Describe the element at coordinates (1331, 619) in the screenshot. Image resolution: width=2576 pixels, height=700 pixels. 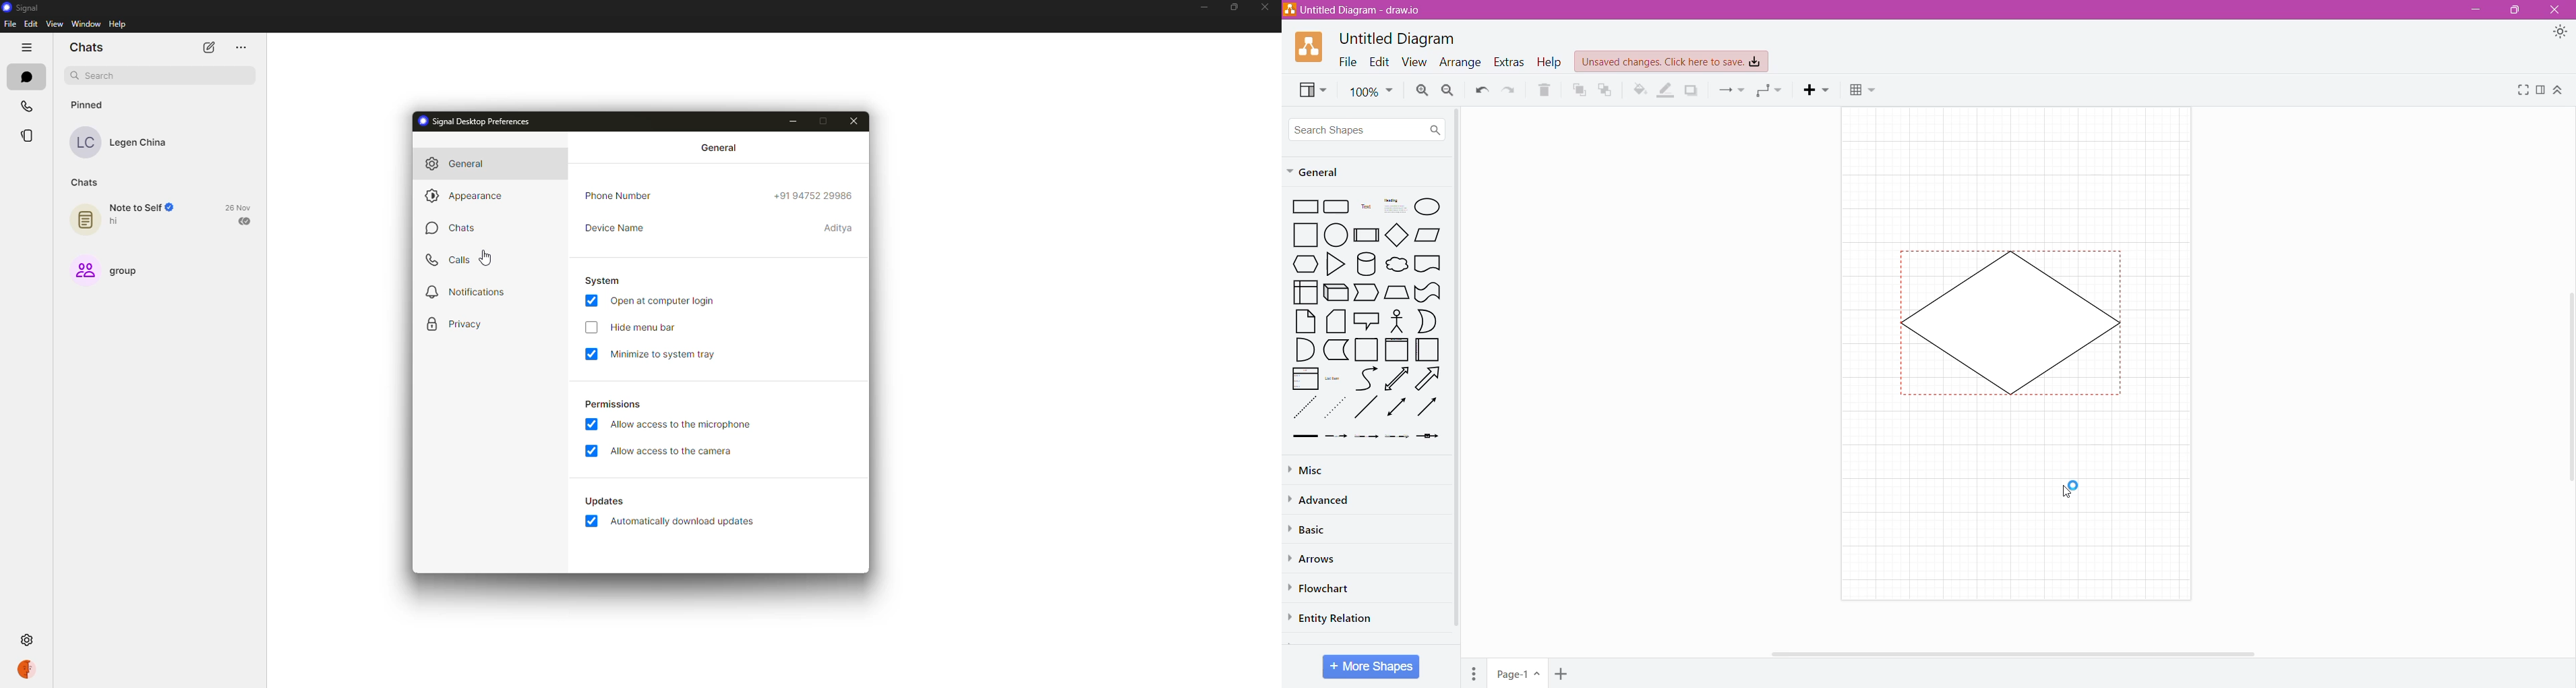
I see `Entity Relation` at that location.